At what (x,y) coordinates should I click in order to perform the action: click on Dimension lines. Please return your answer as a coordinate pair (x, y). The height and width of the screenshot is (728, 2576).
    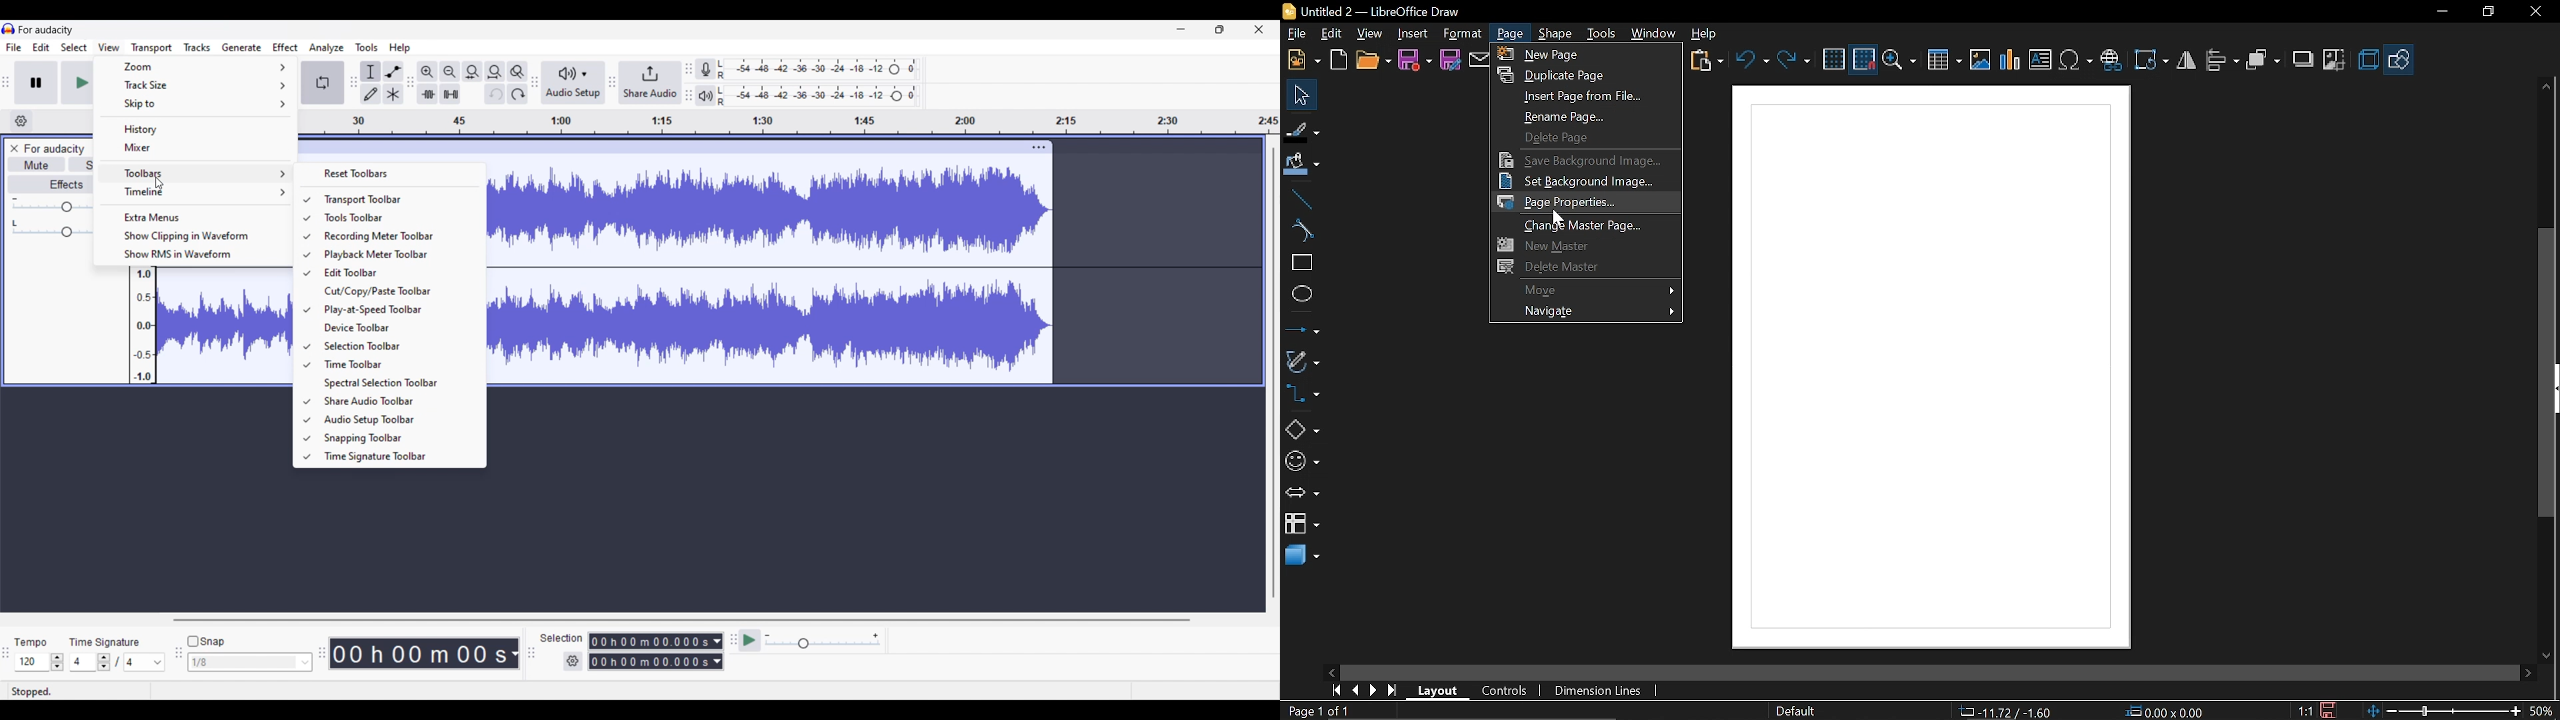
    Looking at the image, I should click on (1594, 688).